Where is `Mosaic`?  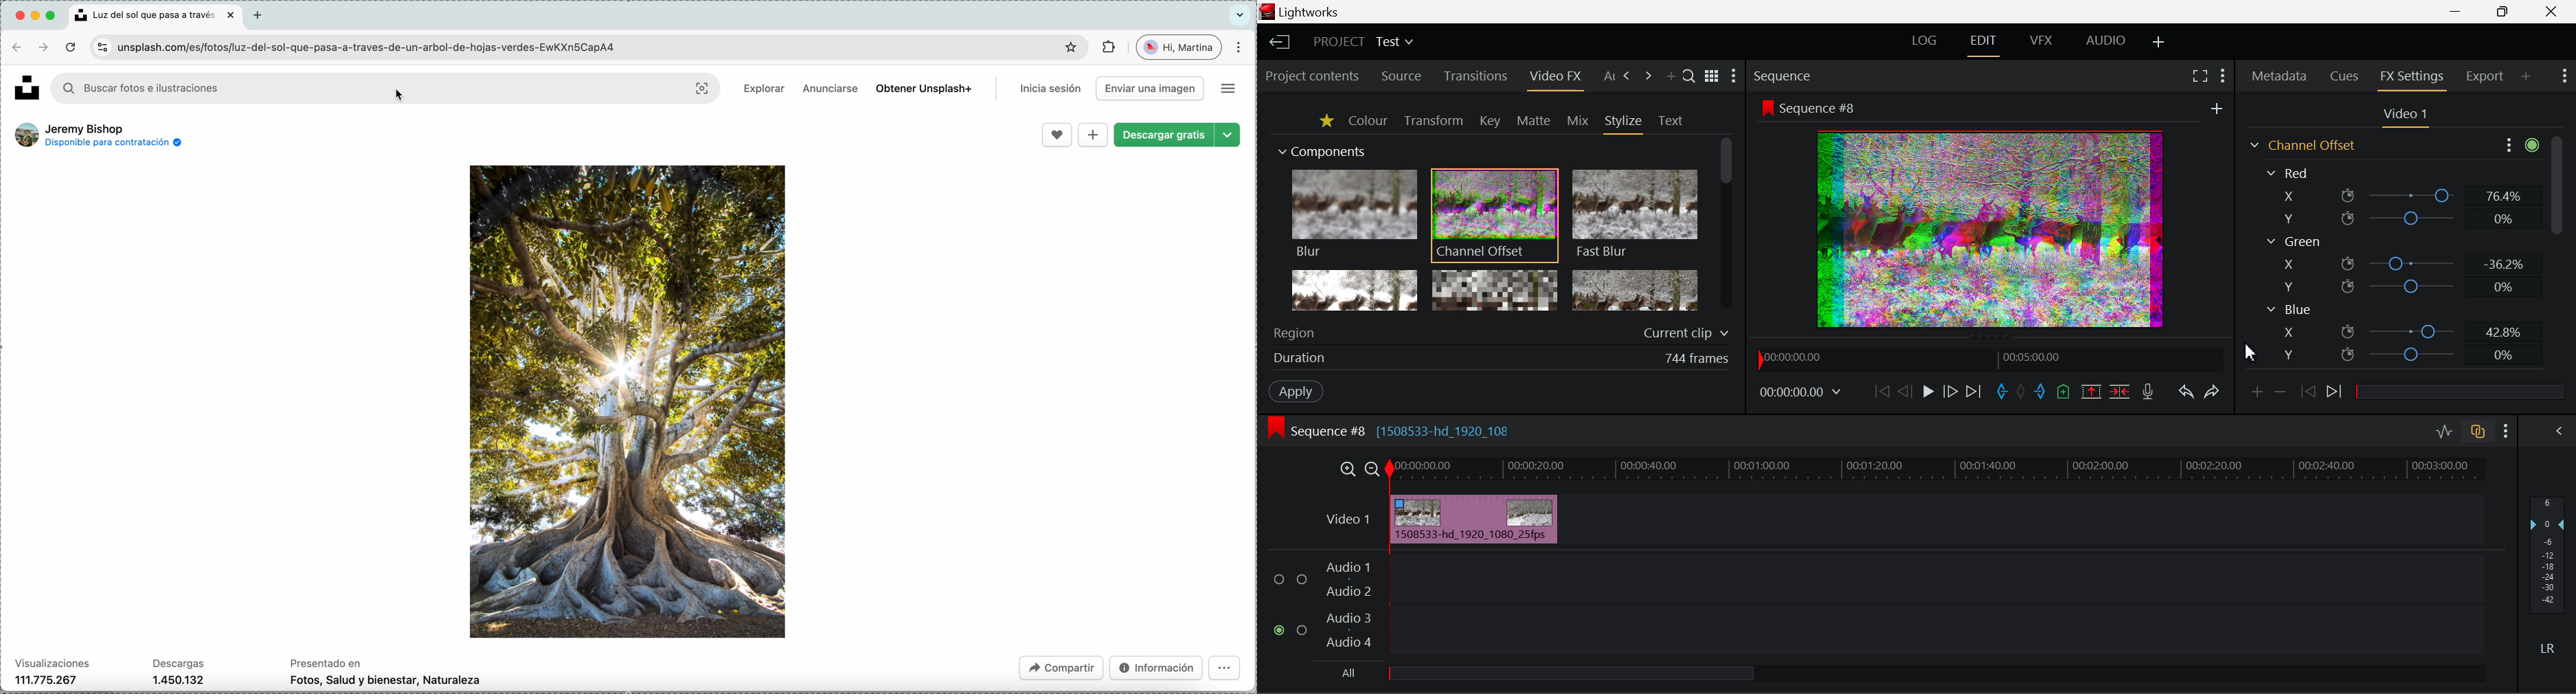 Mosaic is located at coordinates (1495, 289).